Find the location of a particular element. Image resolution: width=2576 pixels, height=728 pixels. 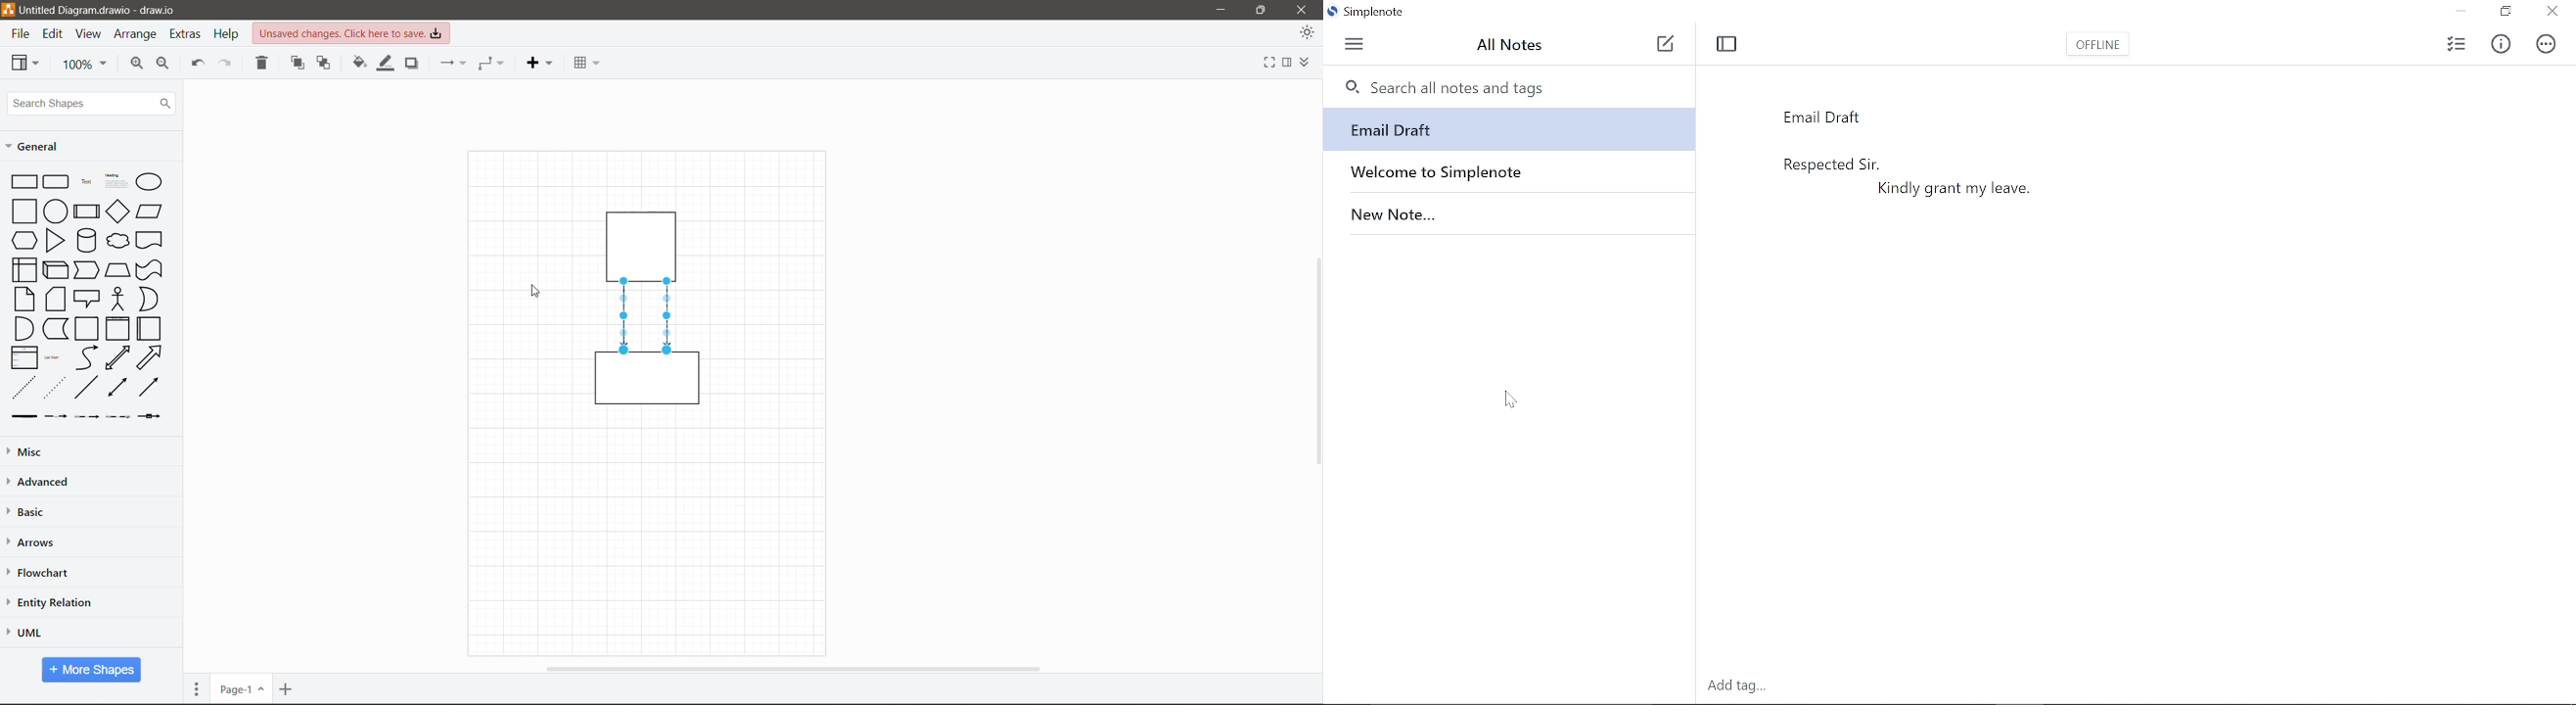

Current window is located at coordinates (1371, 14).